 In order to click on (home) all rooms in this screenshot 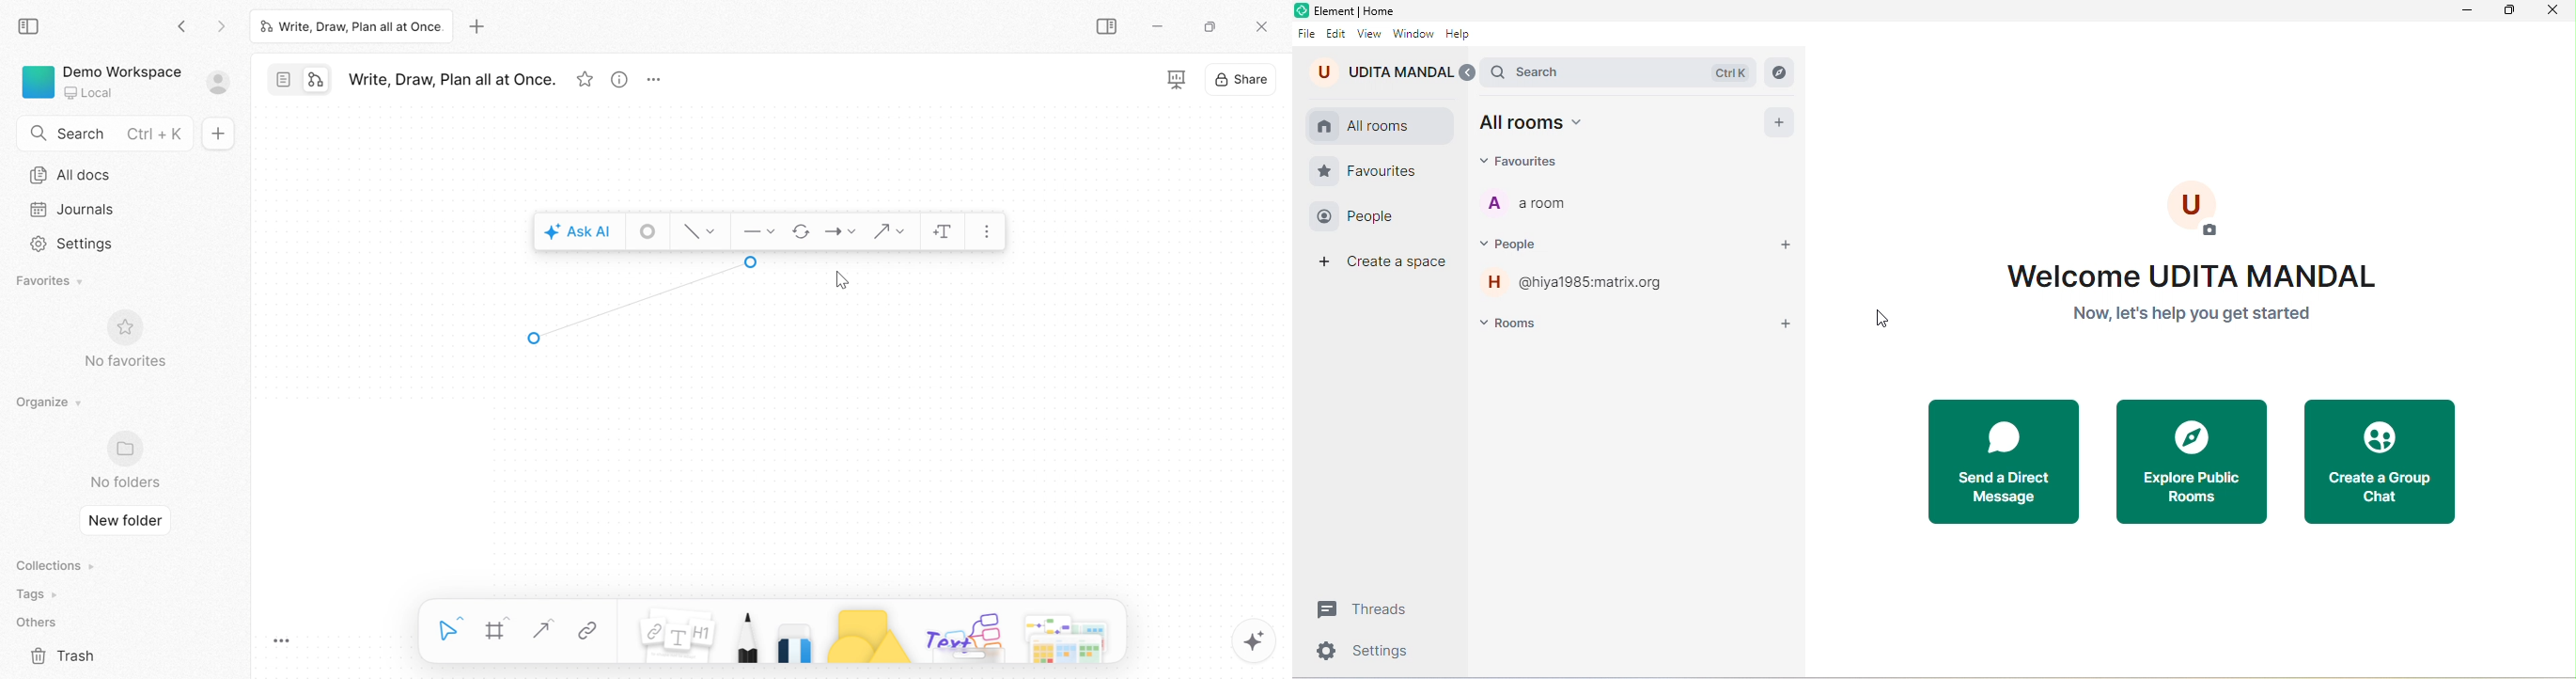, I will do `click(1379, 126)`.